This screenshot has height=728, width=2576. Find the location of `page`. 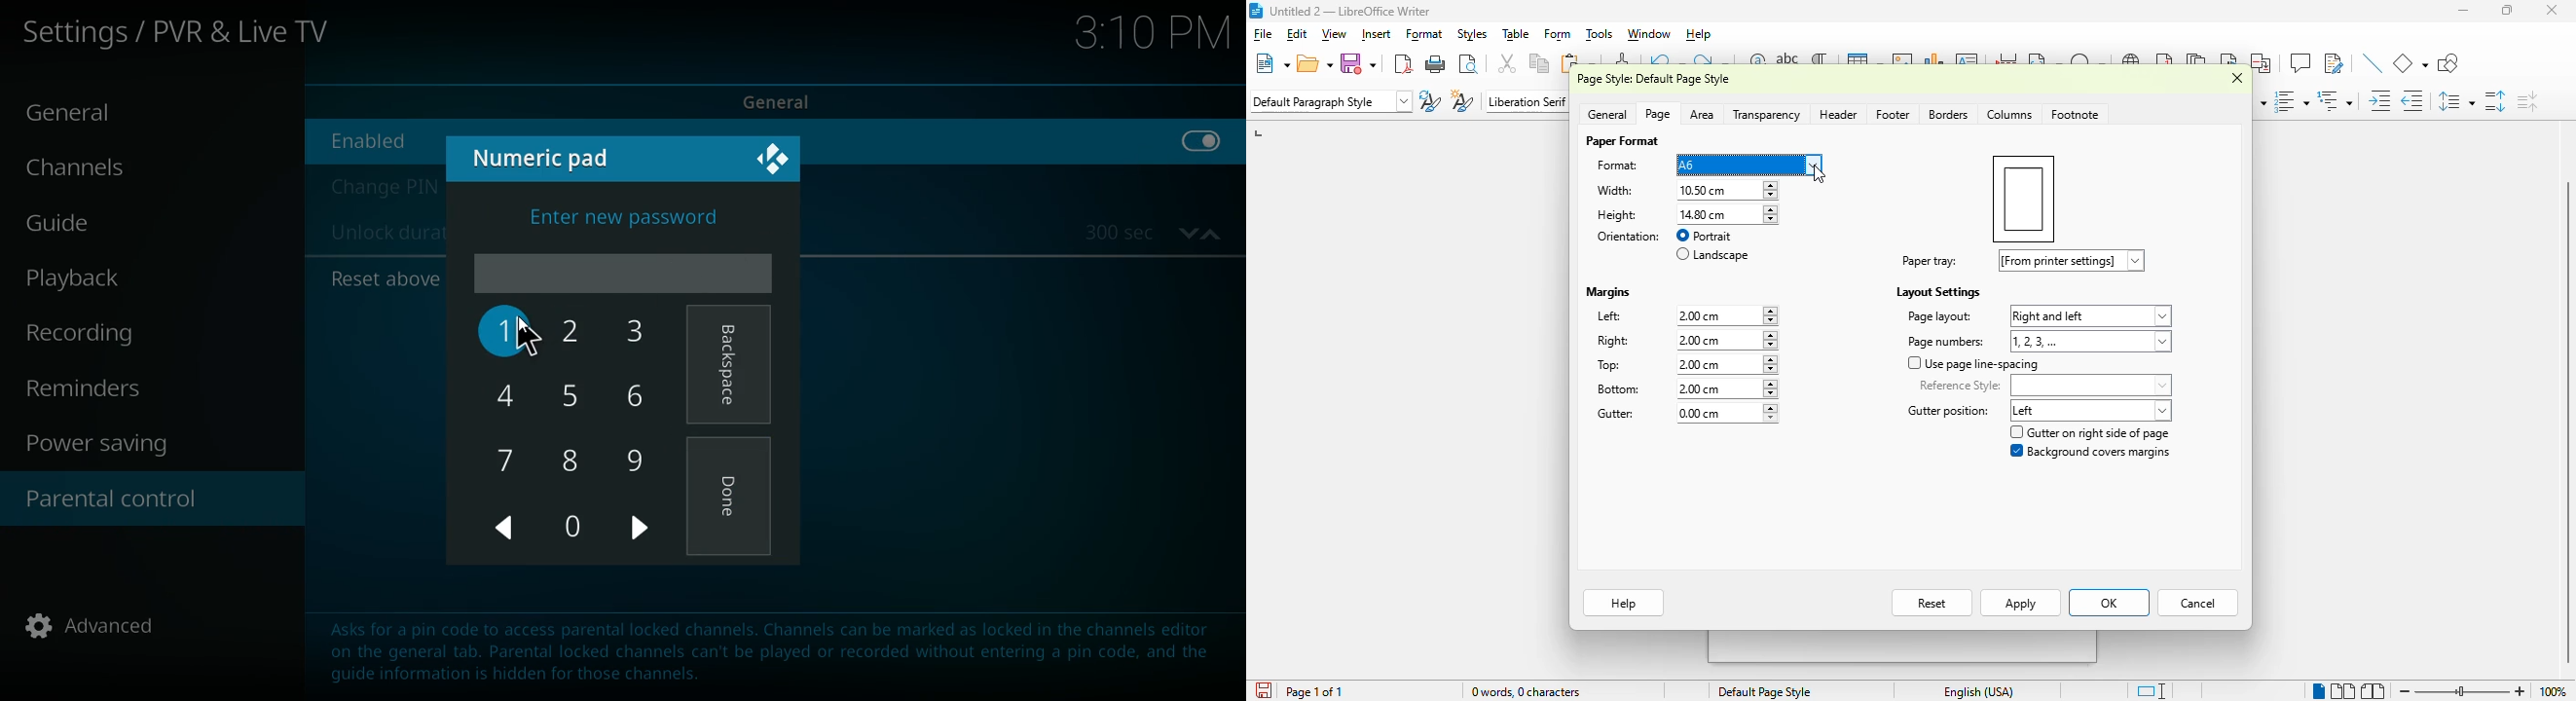

page is located at coordinates (1658, 115).